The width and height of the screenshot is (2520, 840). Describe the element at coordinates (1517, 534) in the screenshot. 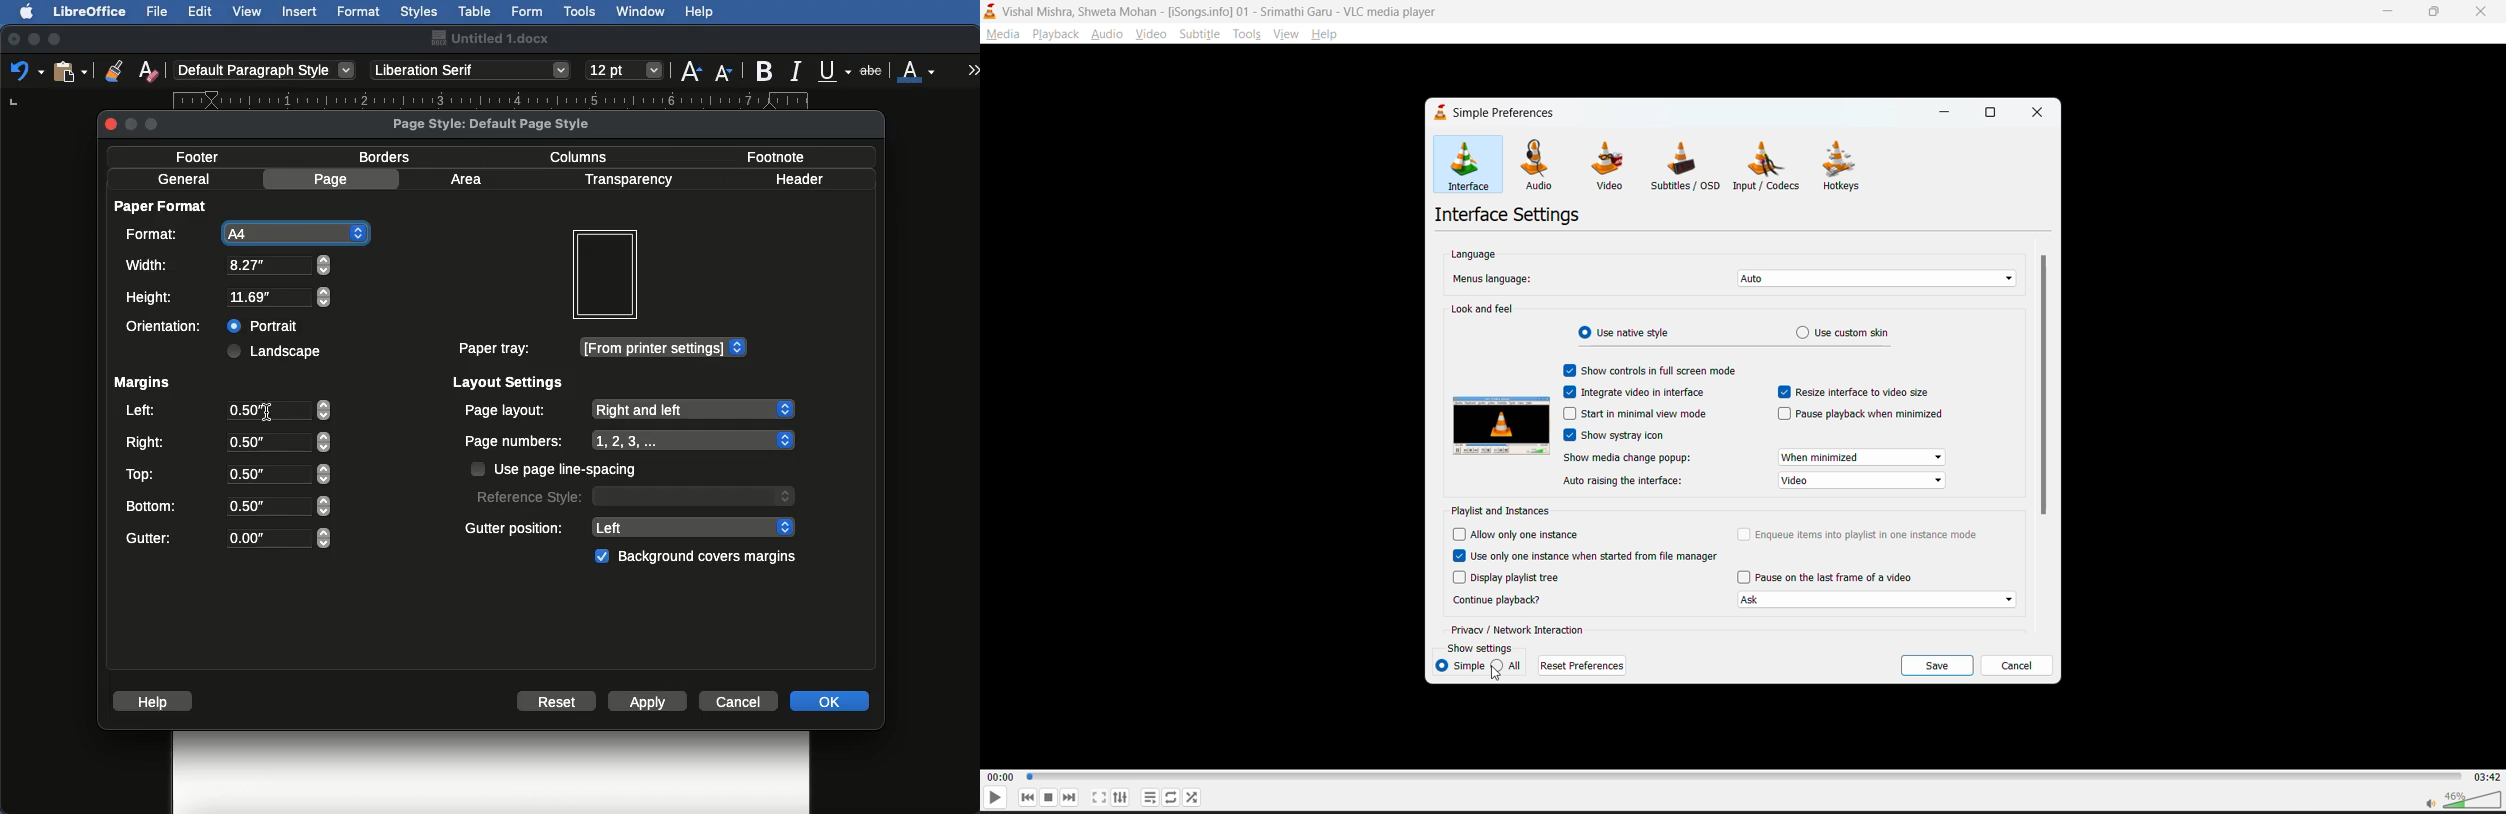

I see `allow only one instance` at that location.